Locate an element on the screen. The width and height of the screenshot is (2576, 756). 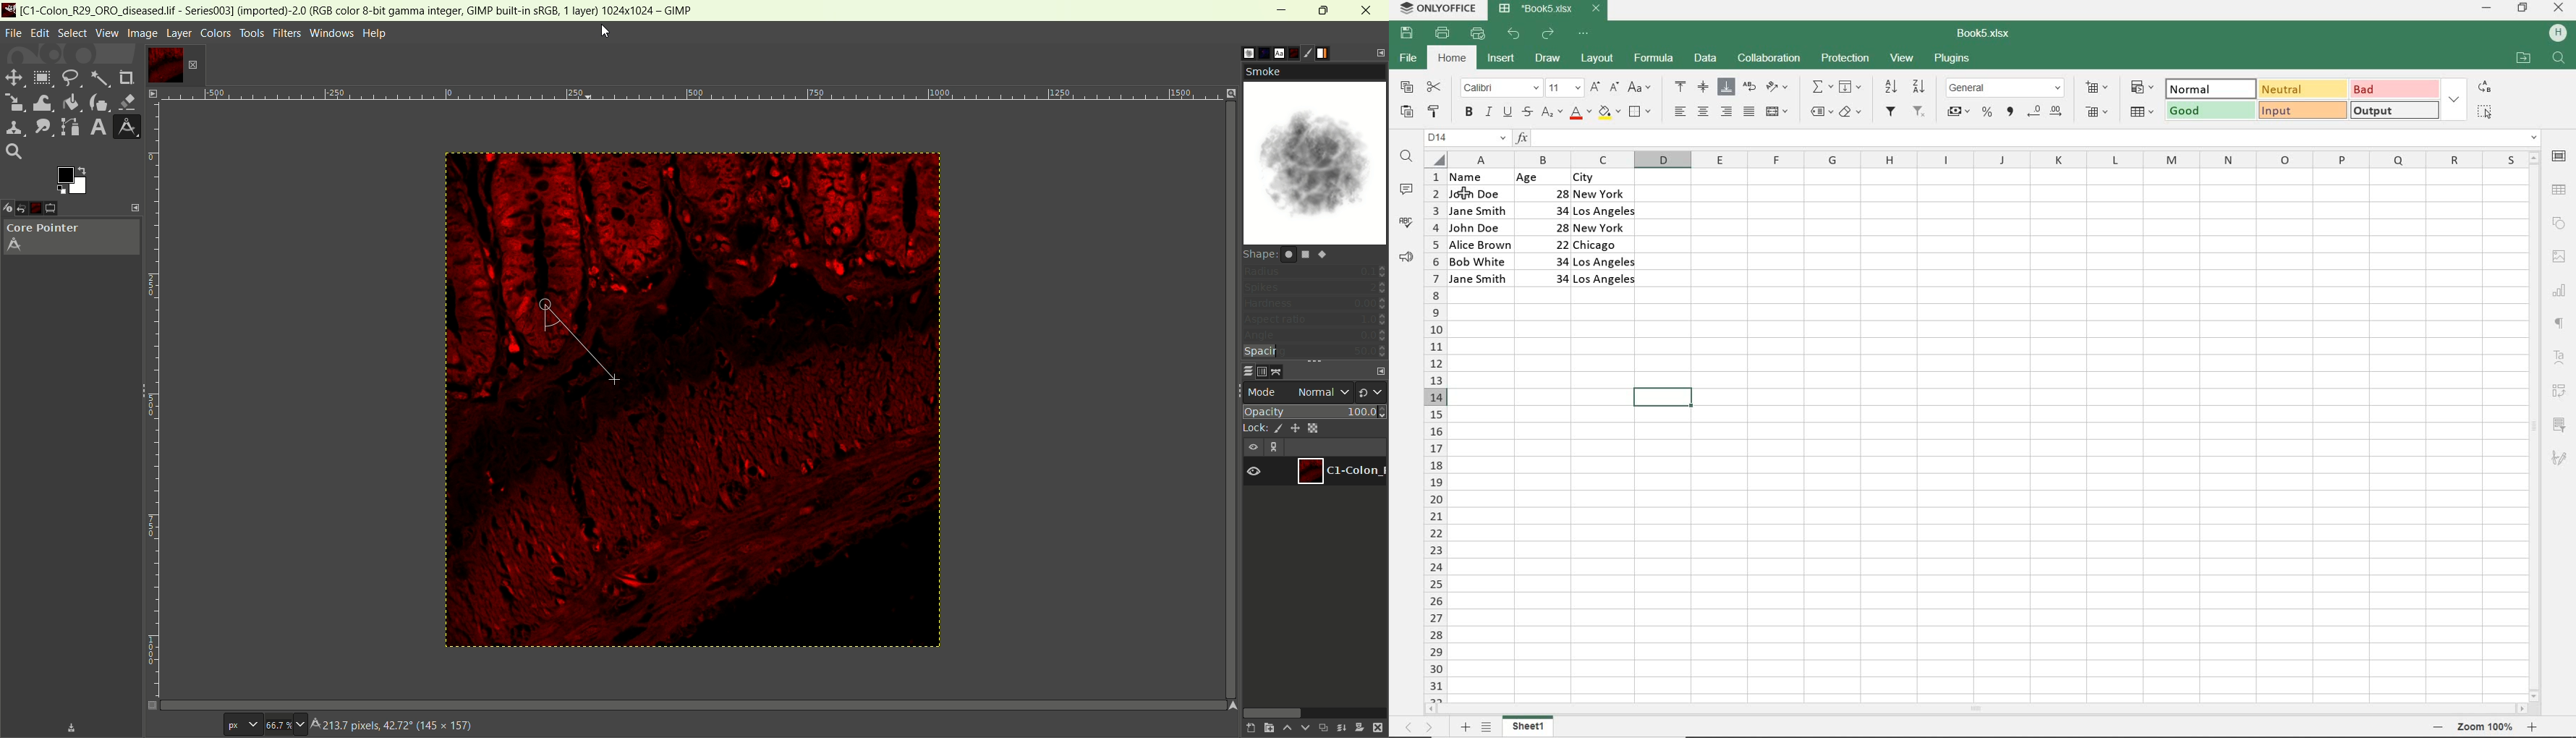
CHANGE CASE is located at coordinates (1641, 88).